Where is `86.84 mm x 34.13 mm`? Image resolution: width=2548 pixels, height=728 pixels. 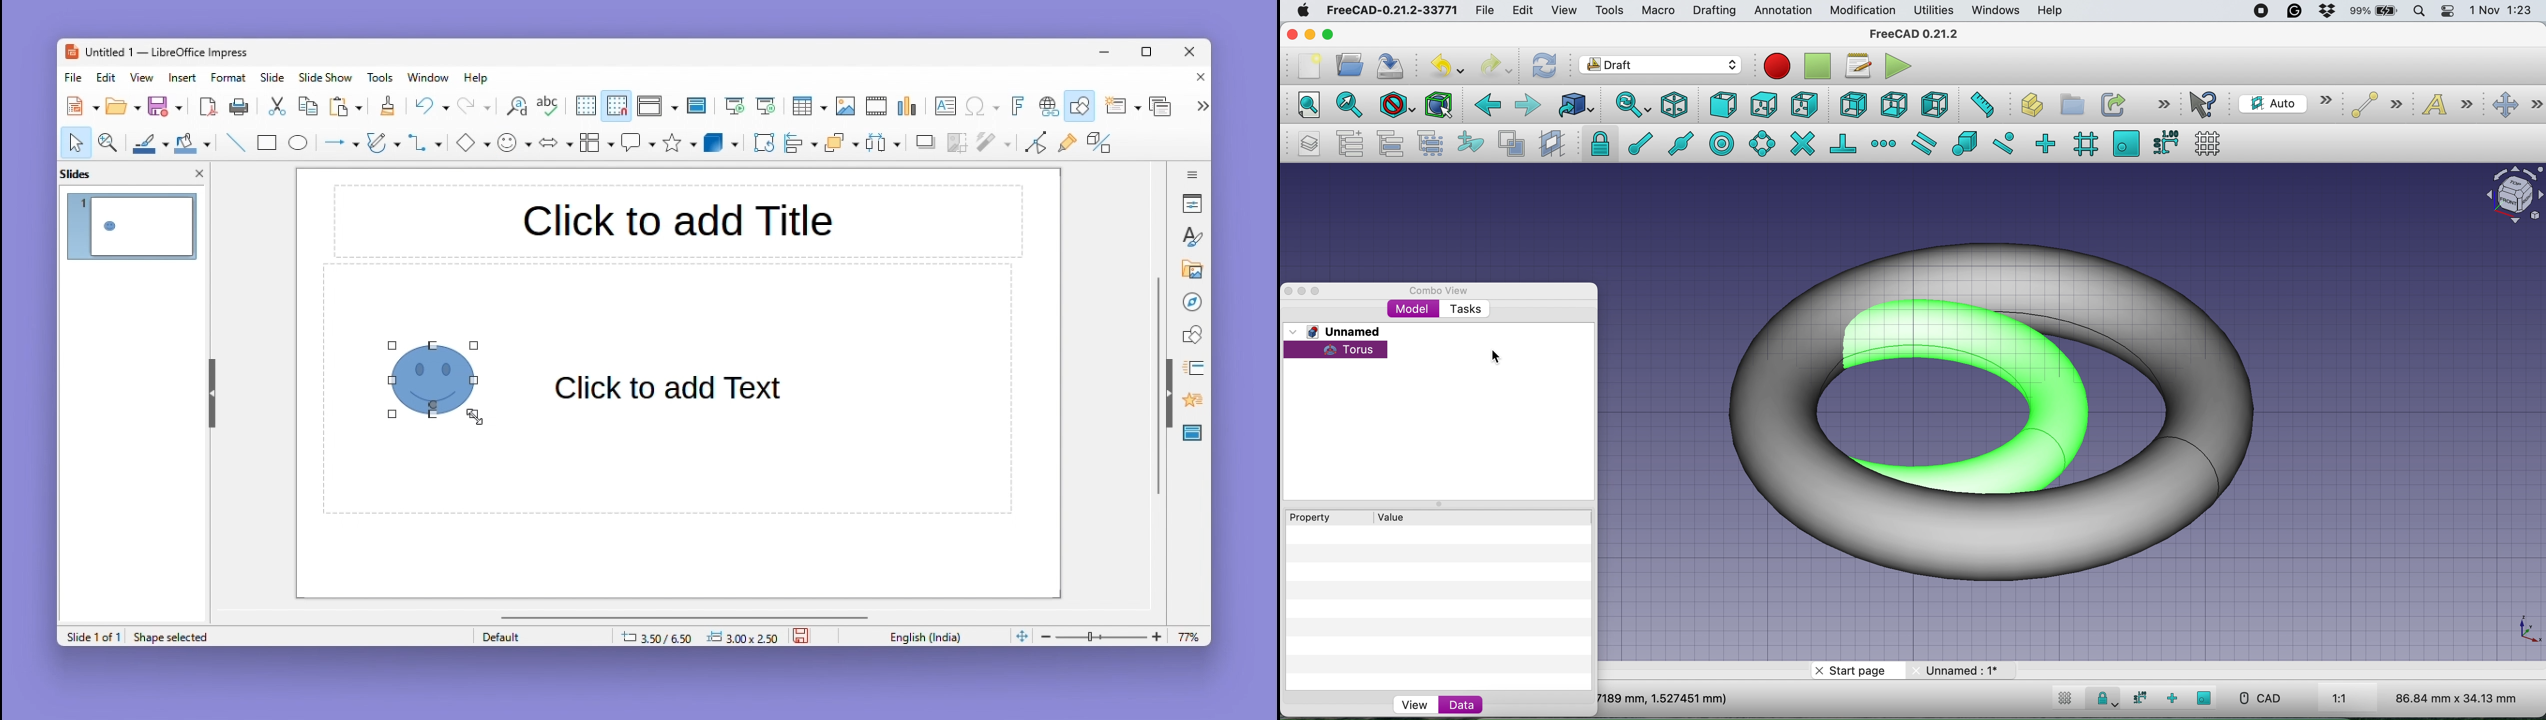
86.84 mm x 34.13 mm is located at coordinates (2458, 698).